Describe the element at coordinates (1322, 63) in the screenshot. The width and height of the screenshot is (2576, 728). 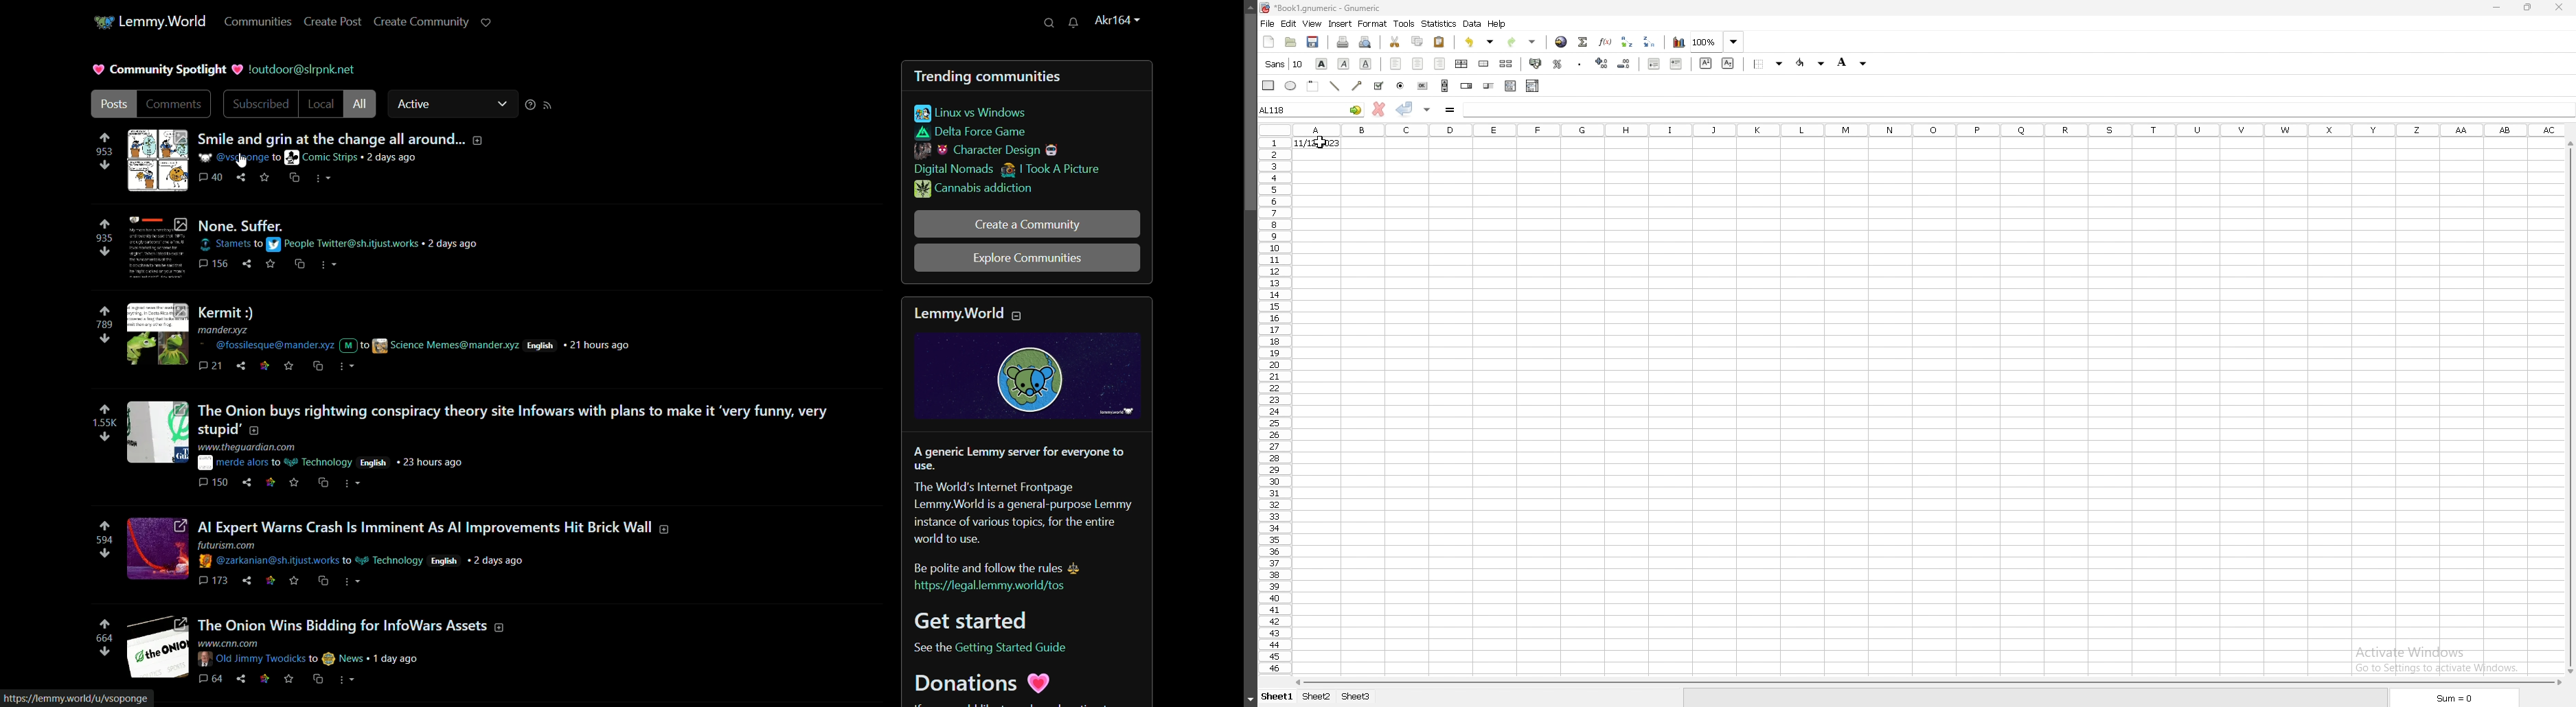
I see `bold` at that location.